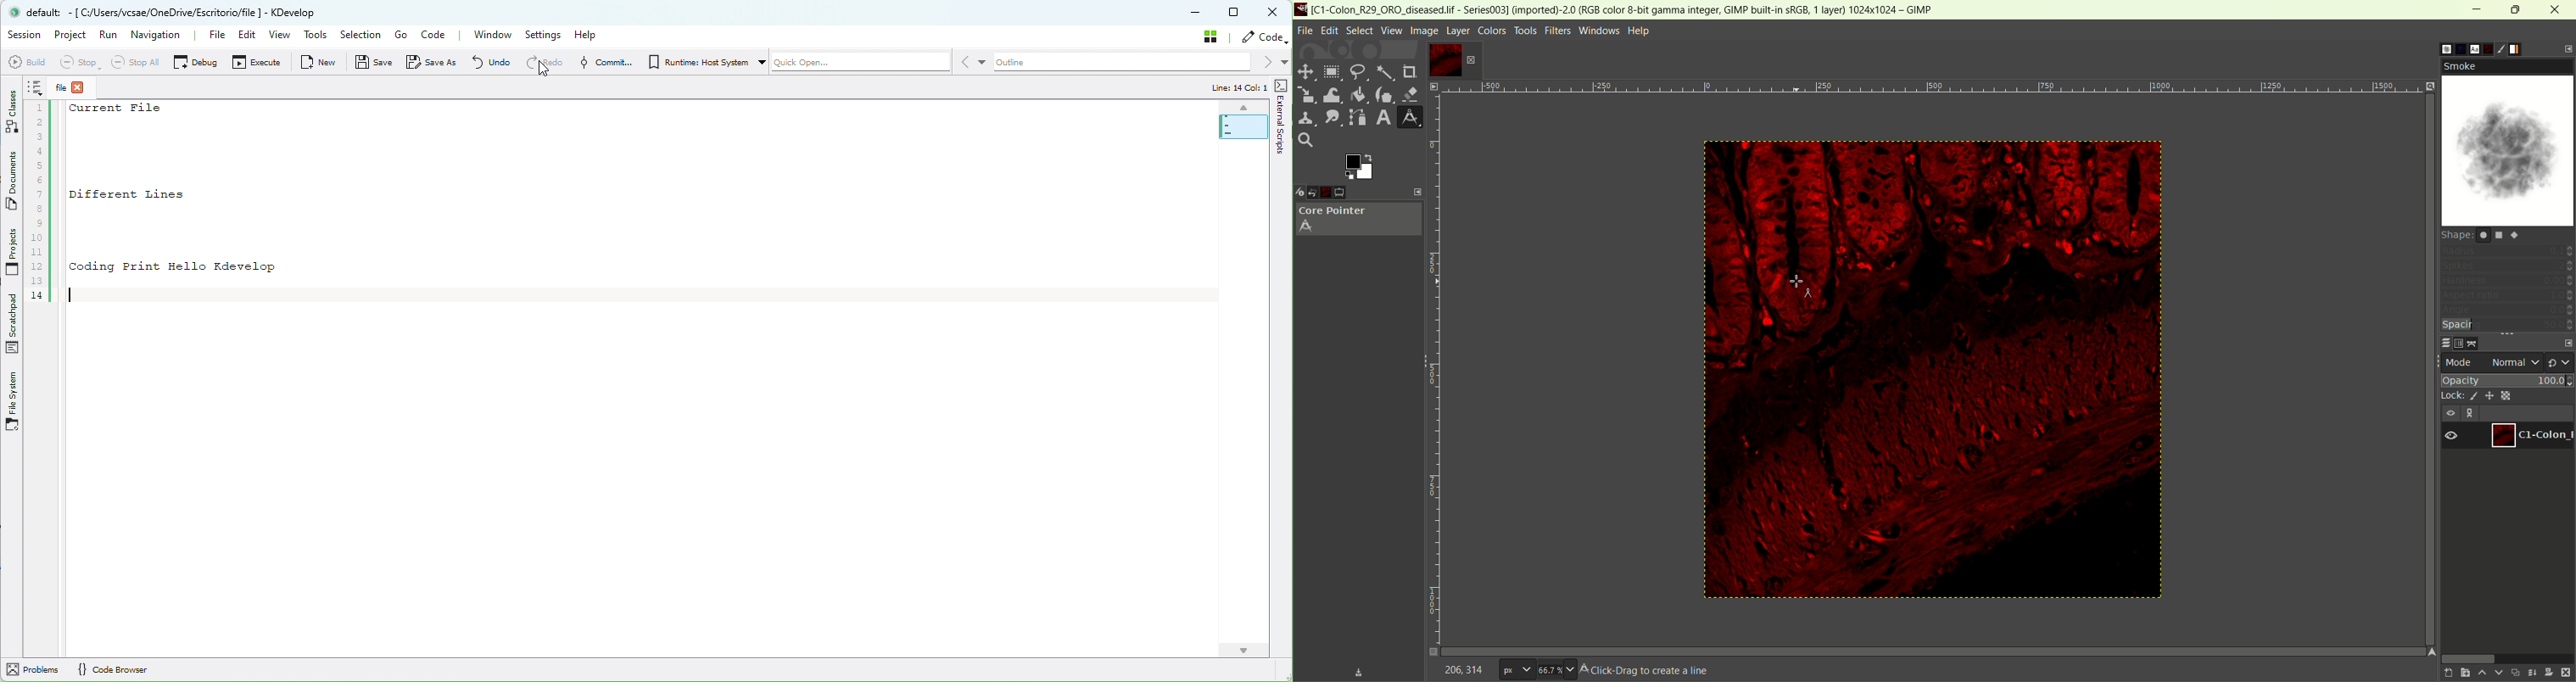  Describe the element at coordinates (1305, 31) in the screenshot. I see `file` at that location.